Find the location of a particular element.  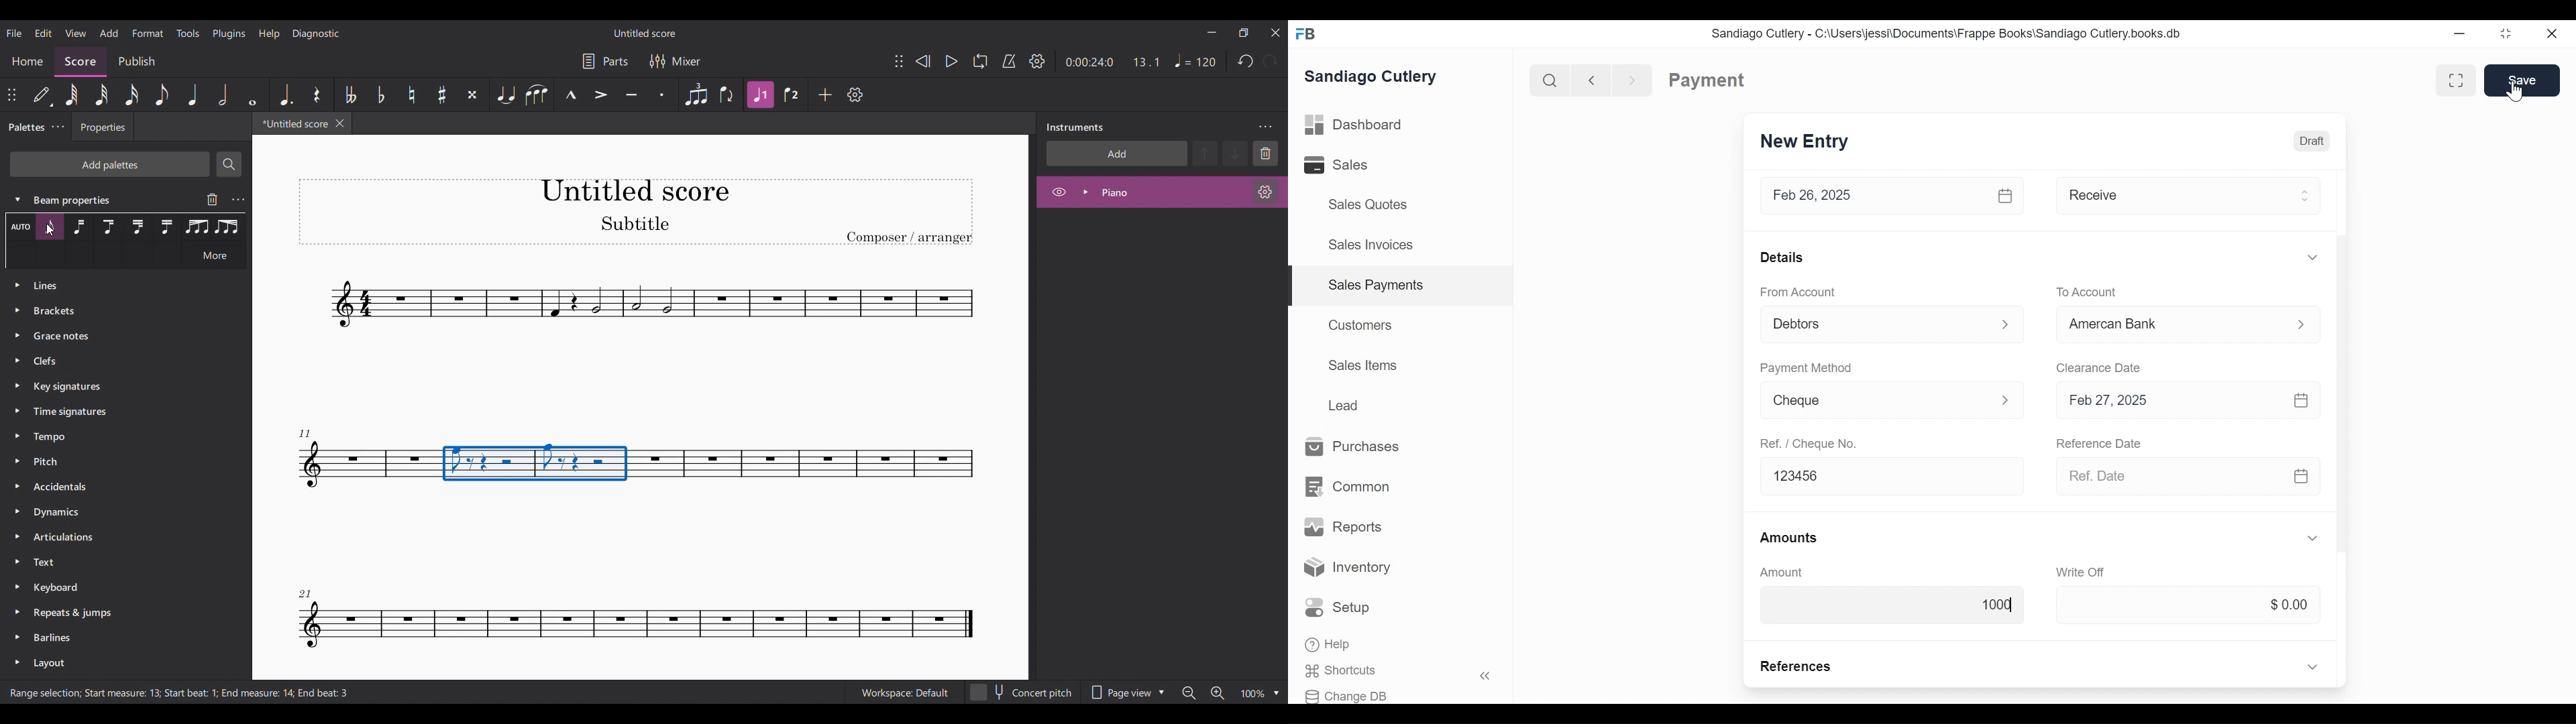

Toggle double flat is located at coordinates (350, 95).